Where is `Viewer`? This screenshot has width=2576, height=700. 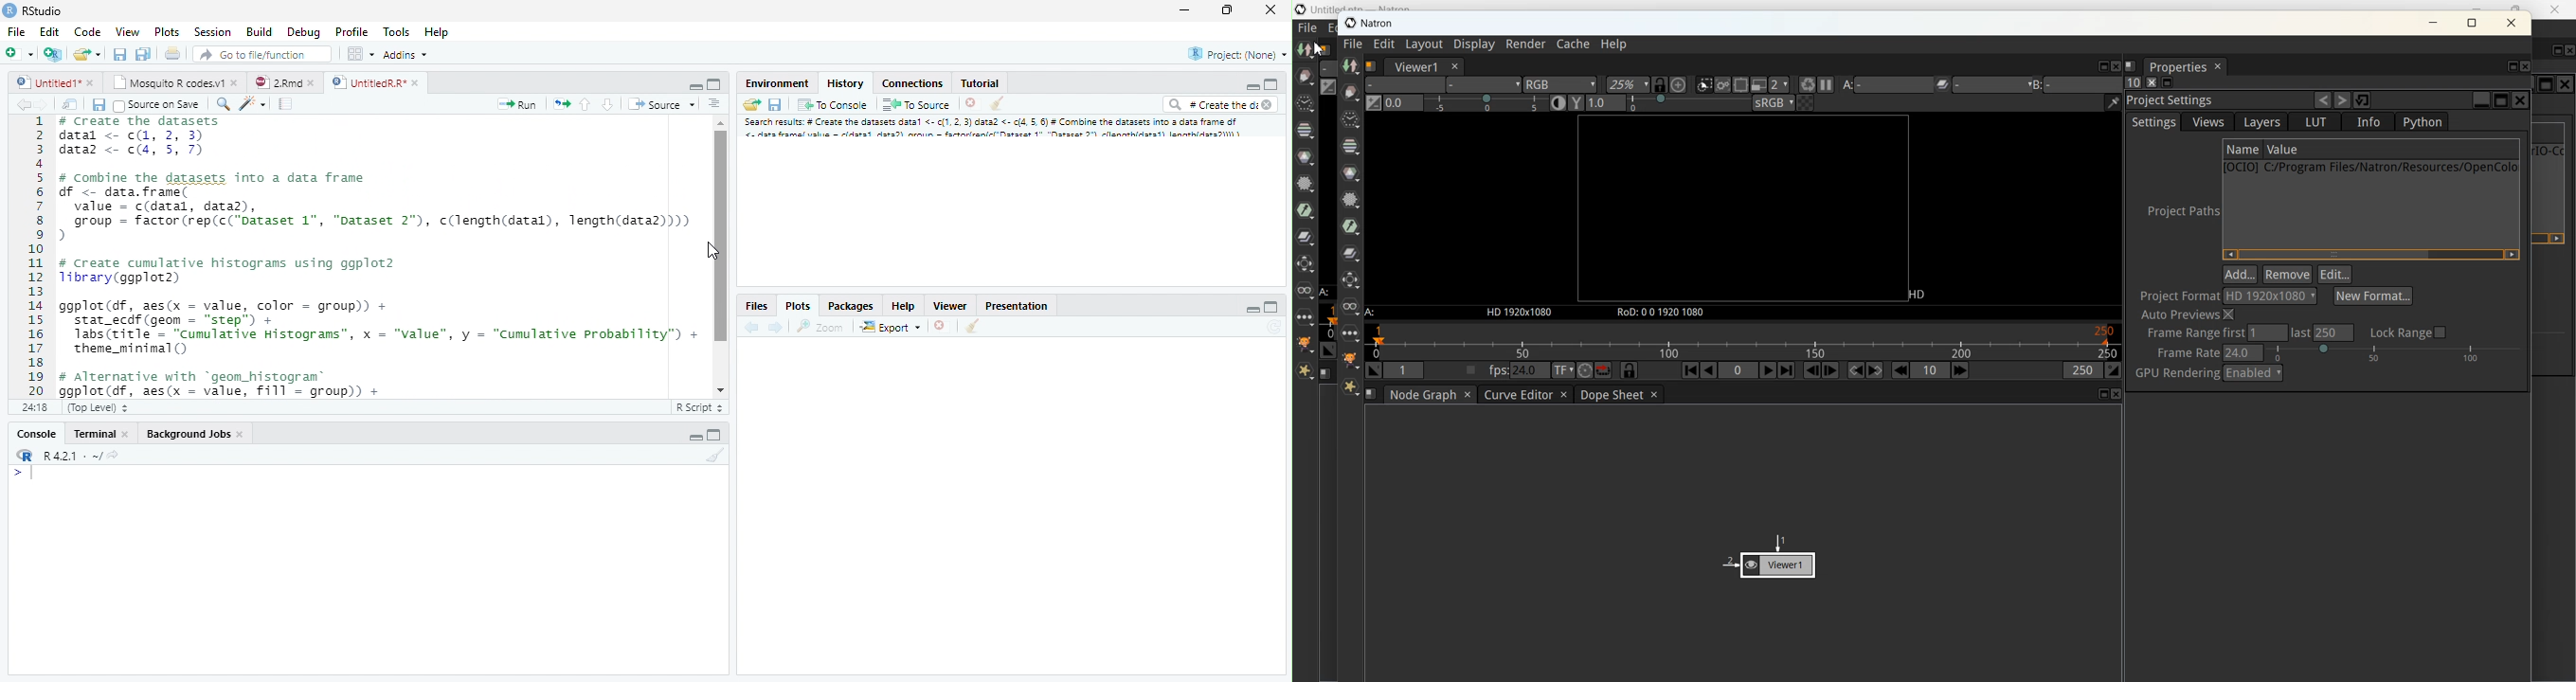 Viewer is located at coordinates (949, 306).